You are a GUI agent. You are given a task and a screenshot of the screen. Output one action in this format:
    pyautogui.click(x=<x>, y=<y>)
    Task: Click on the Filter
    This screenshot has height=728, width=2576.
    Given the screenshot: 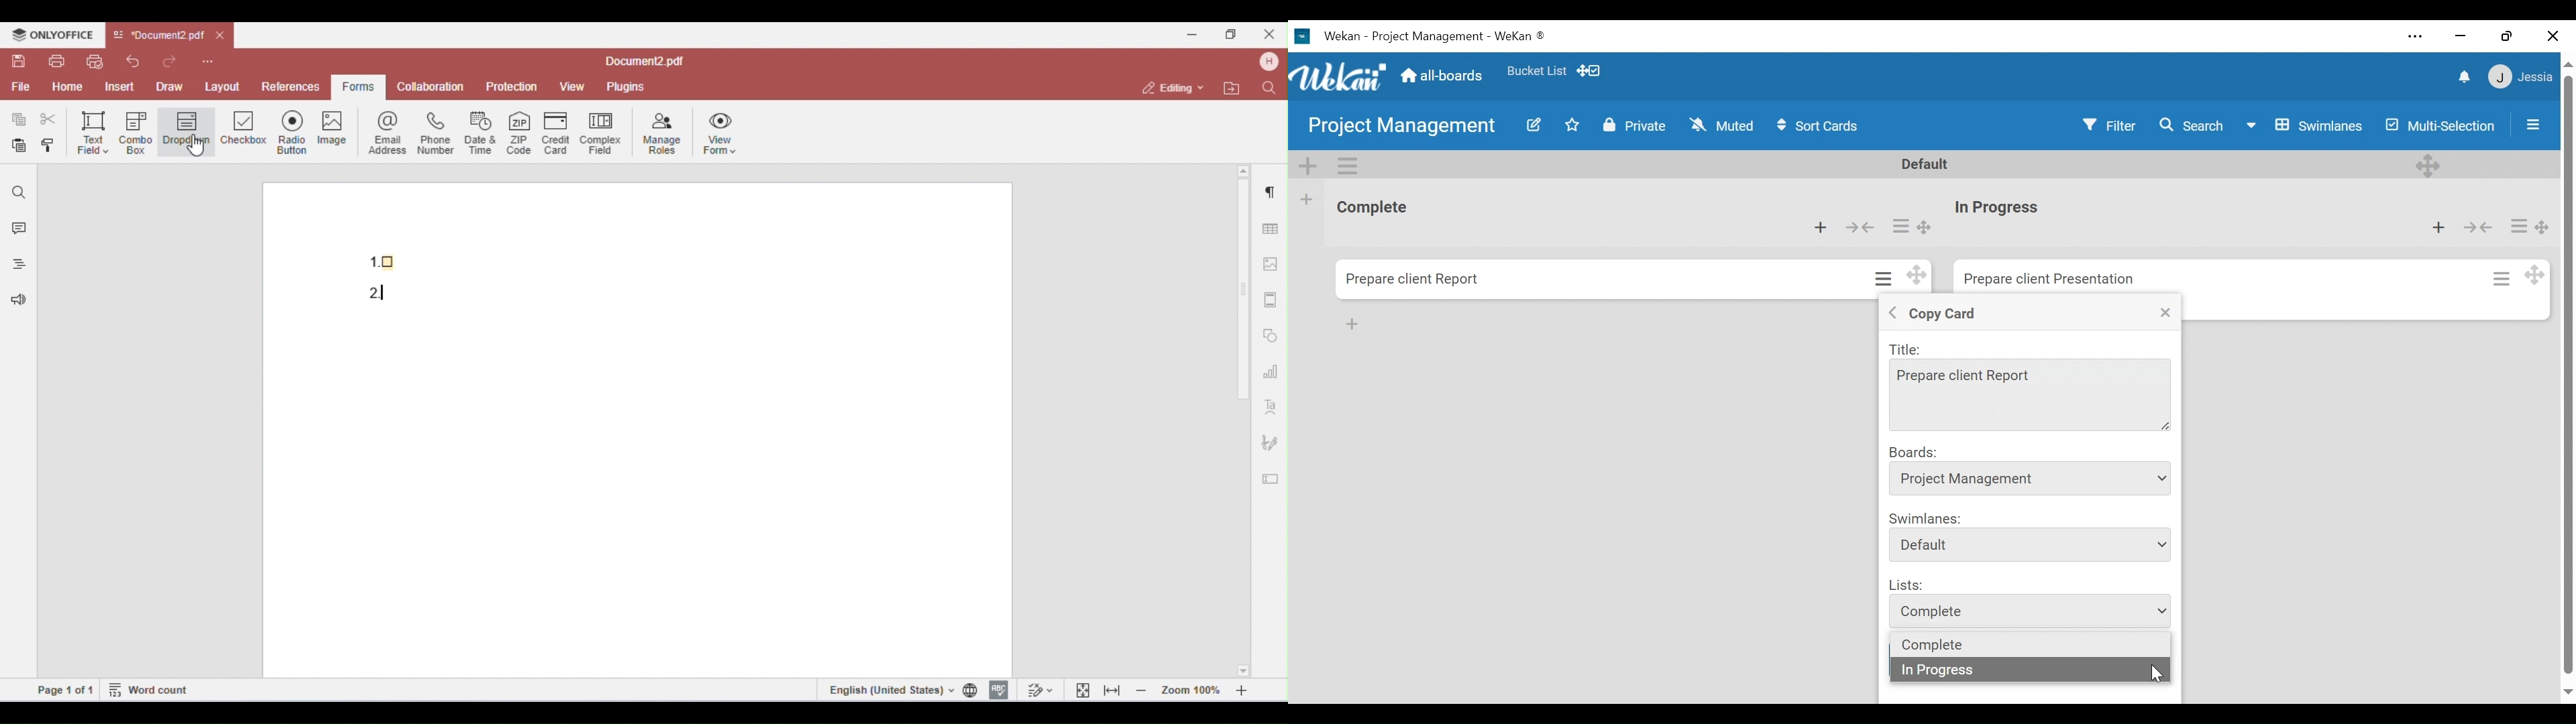 What is the action you would take?
    pyautogui.click(x=2114, y=124)
    